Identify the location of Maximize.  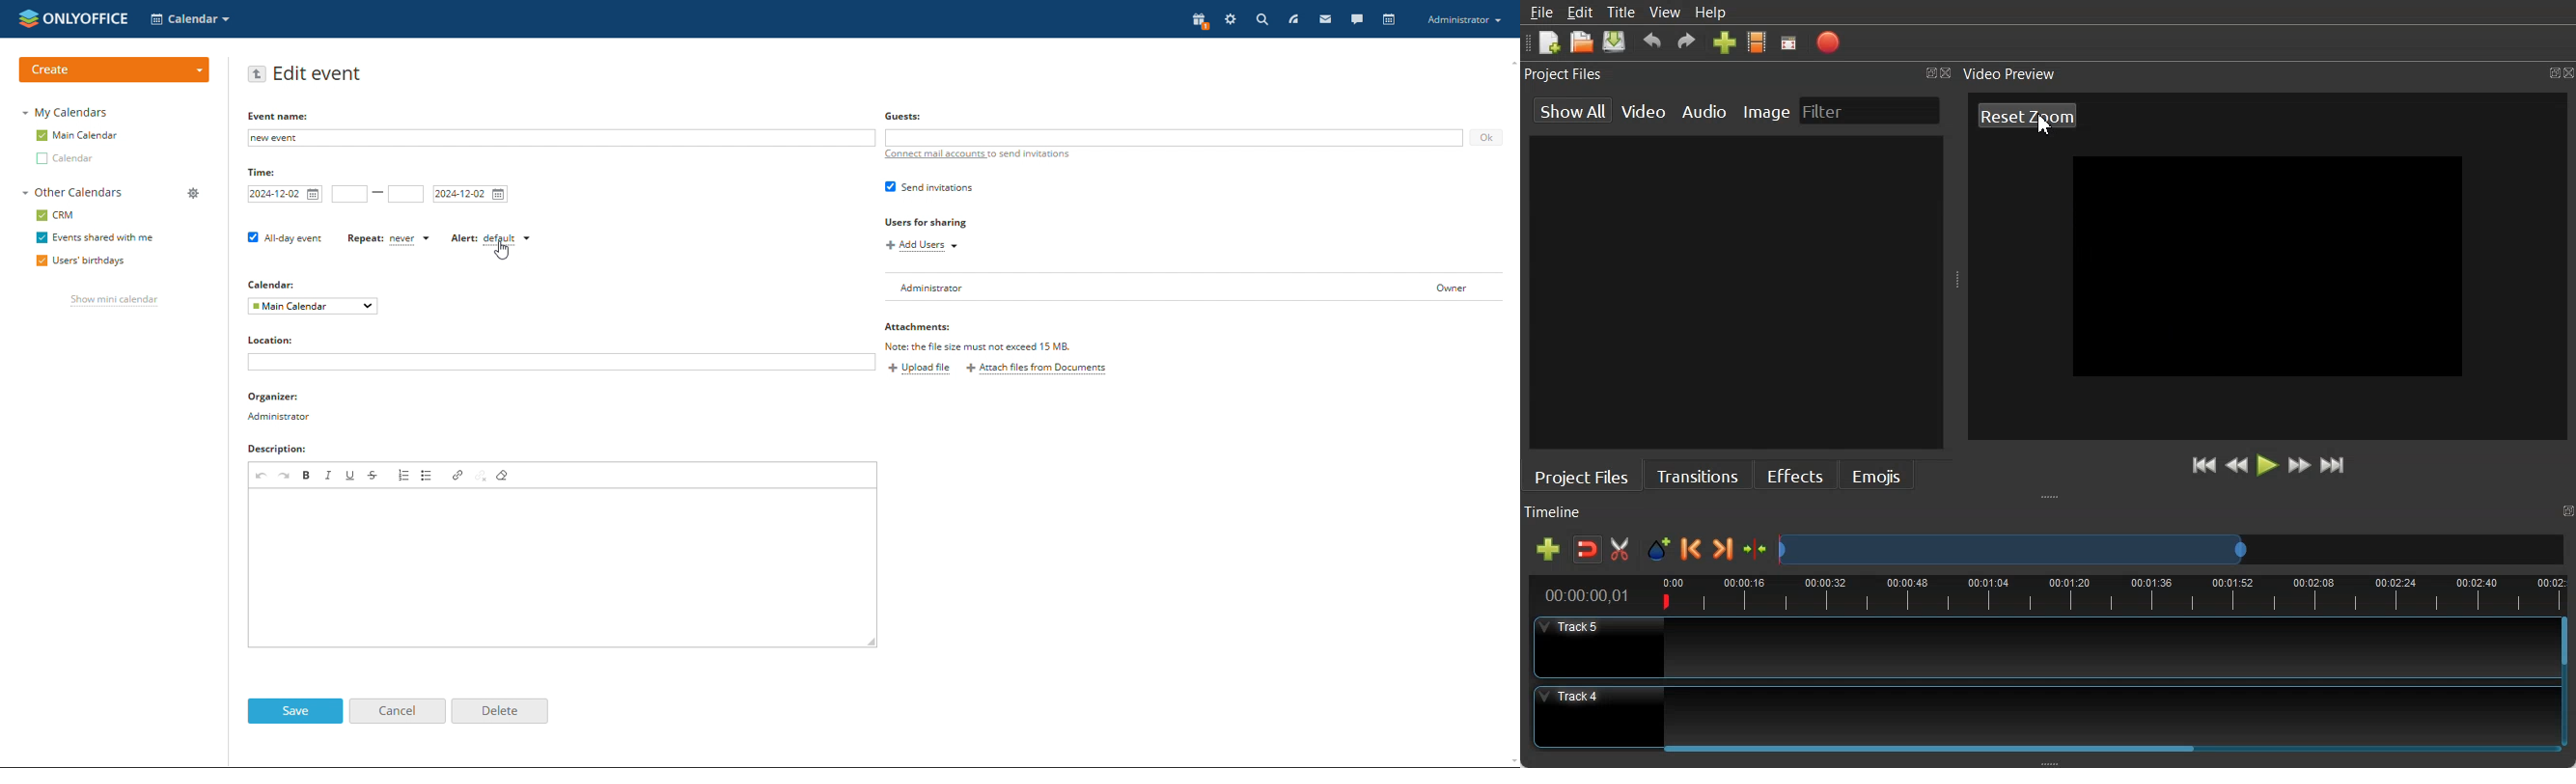
(2555, 73).